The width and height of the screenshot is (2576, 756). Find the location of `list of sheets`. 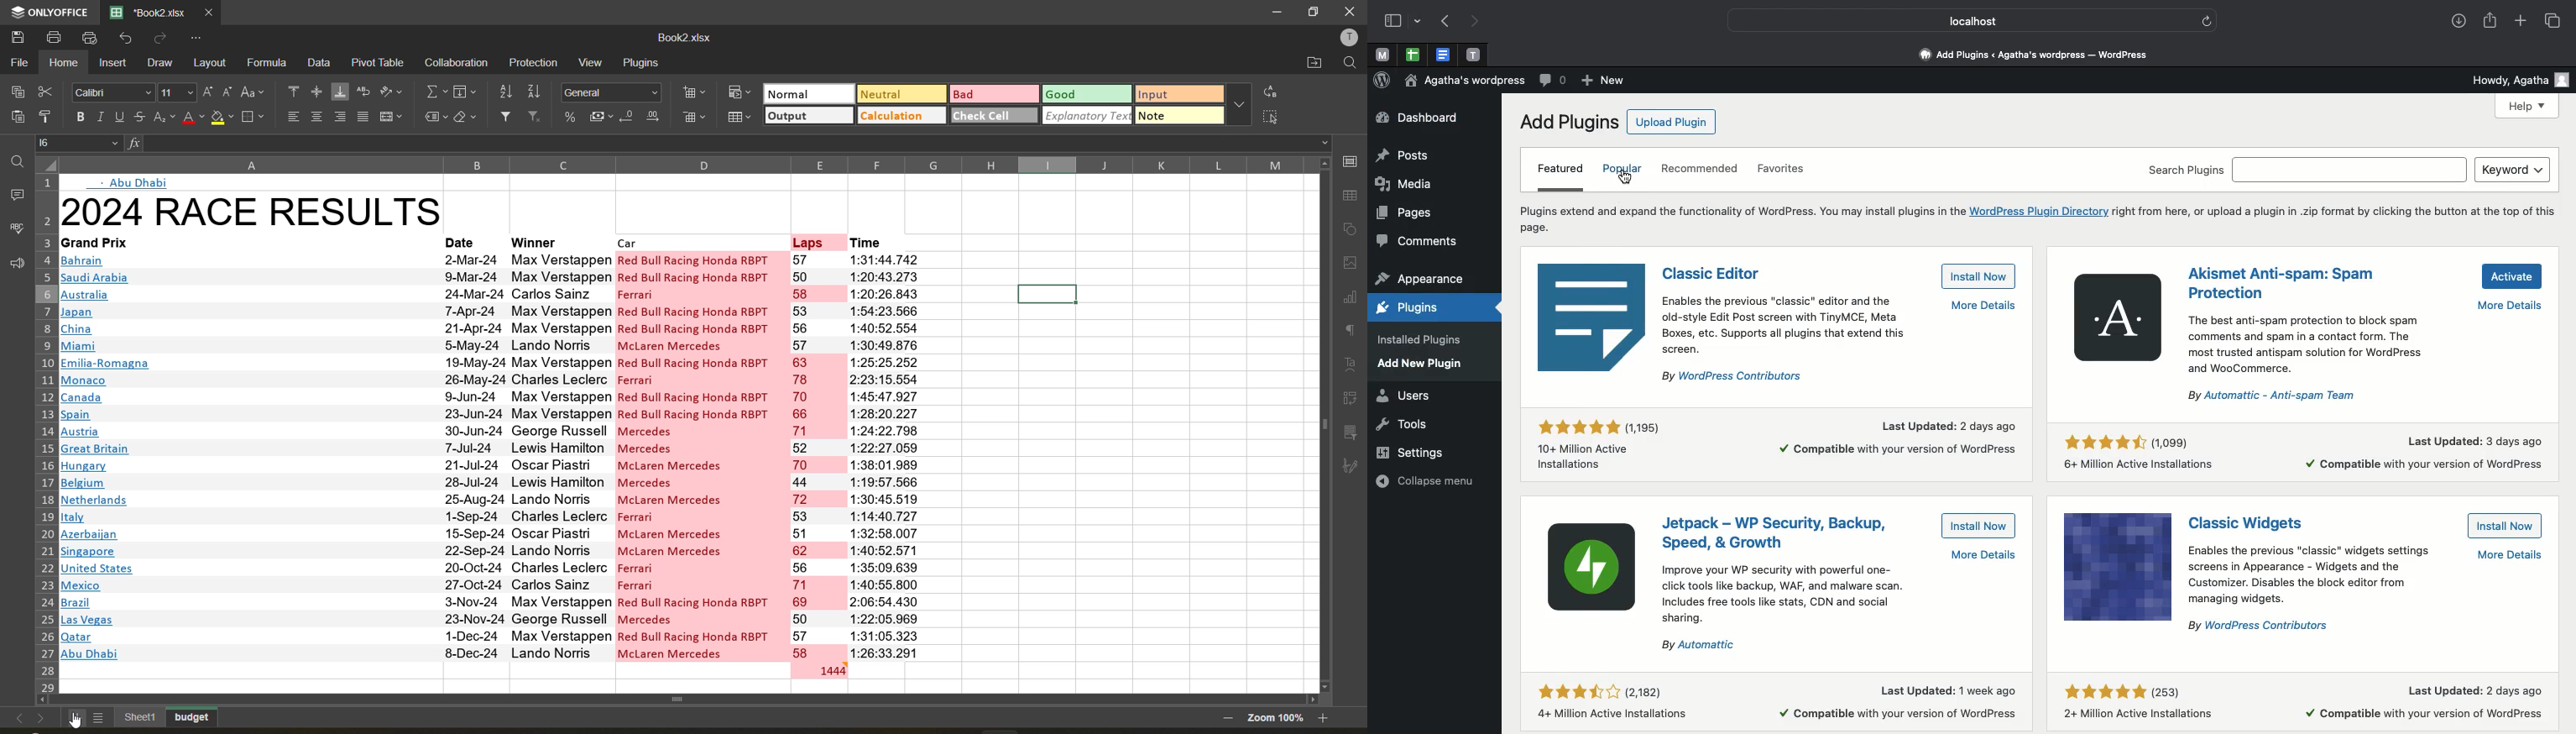

list of sheets is located at coordinates (100, 715).